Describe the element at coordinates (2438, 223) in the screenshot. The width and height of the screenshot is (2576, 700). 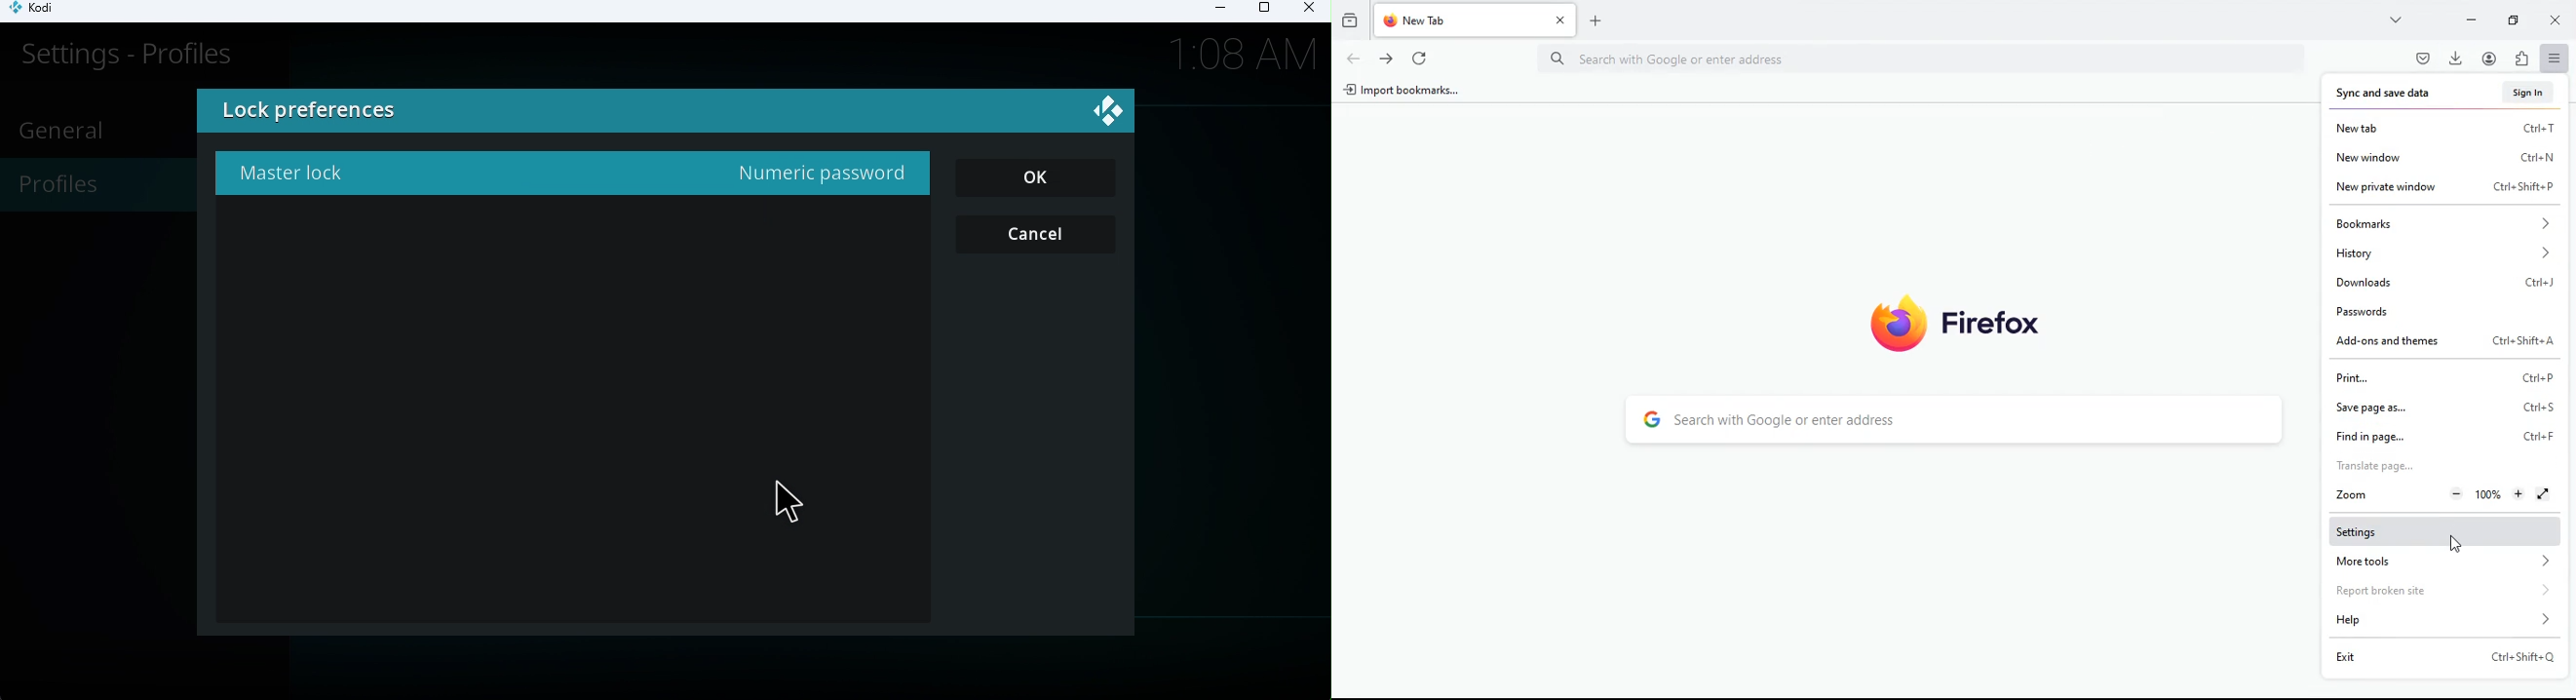
I see `bookmarks` at that location.